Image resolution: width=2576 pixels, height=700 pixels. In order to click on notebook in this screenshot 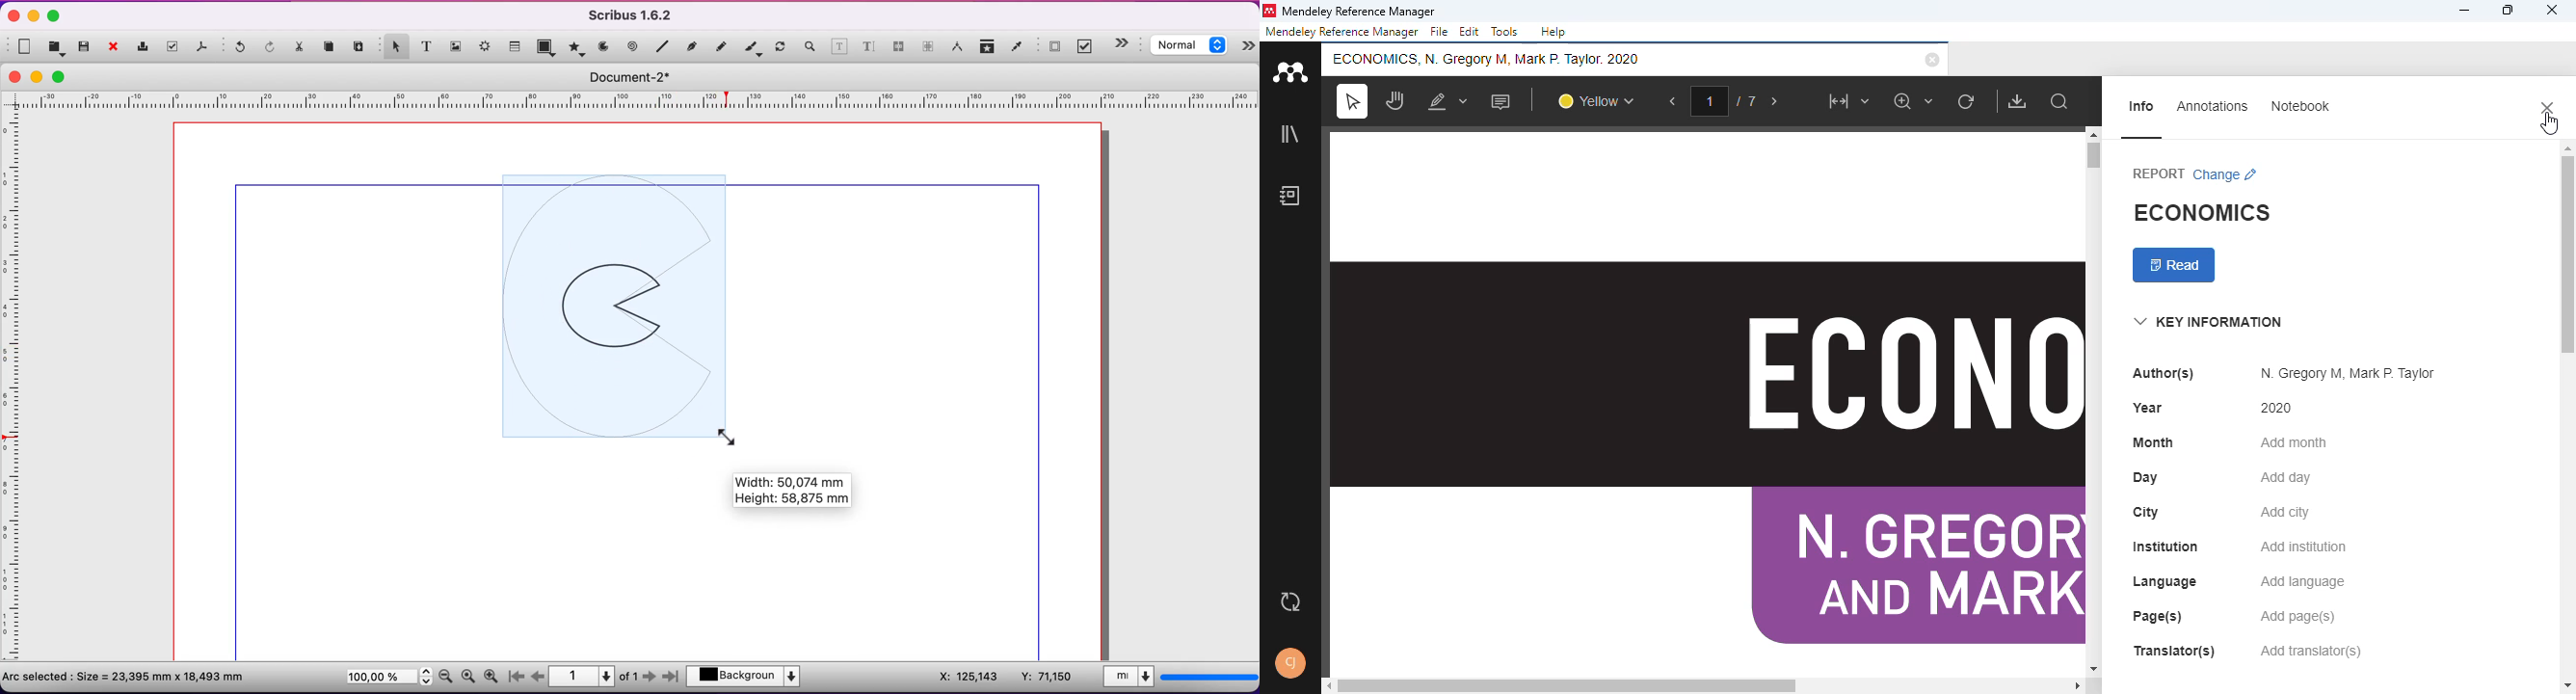, I will do `click(2300, 106)`.